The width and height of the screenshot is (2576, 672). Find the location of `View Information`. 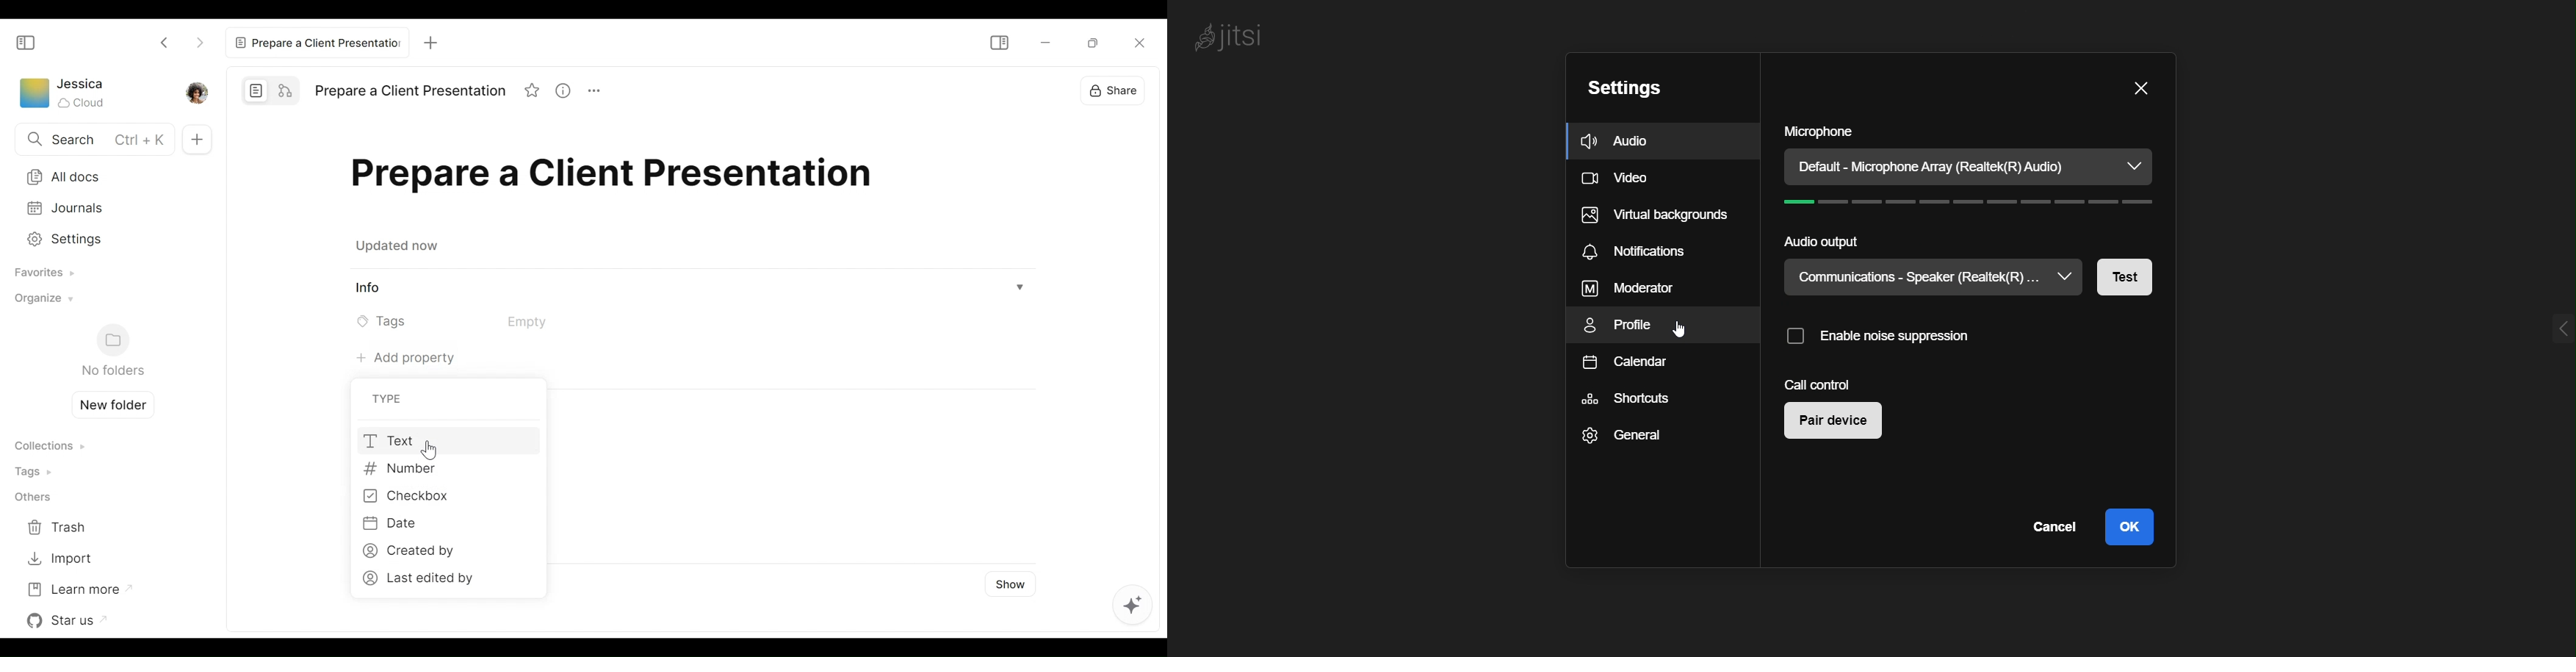

View Information is located at coordinates (691, 289).